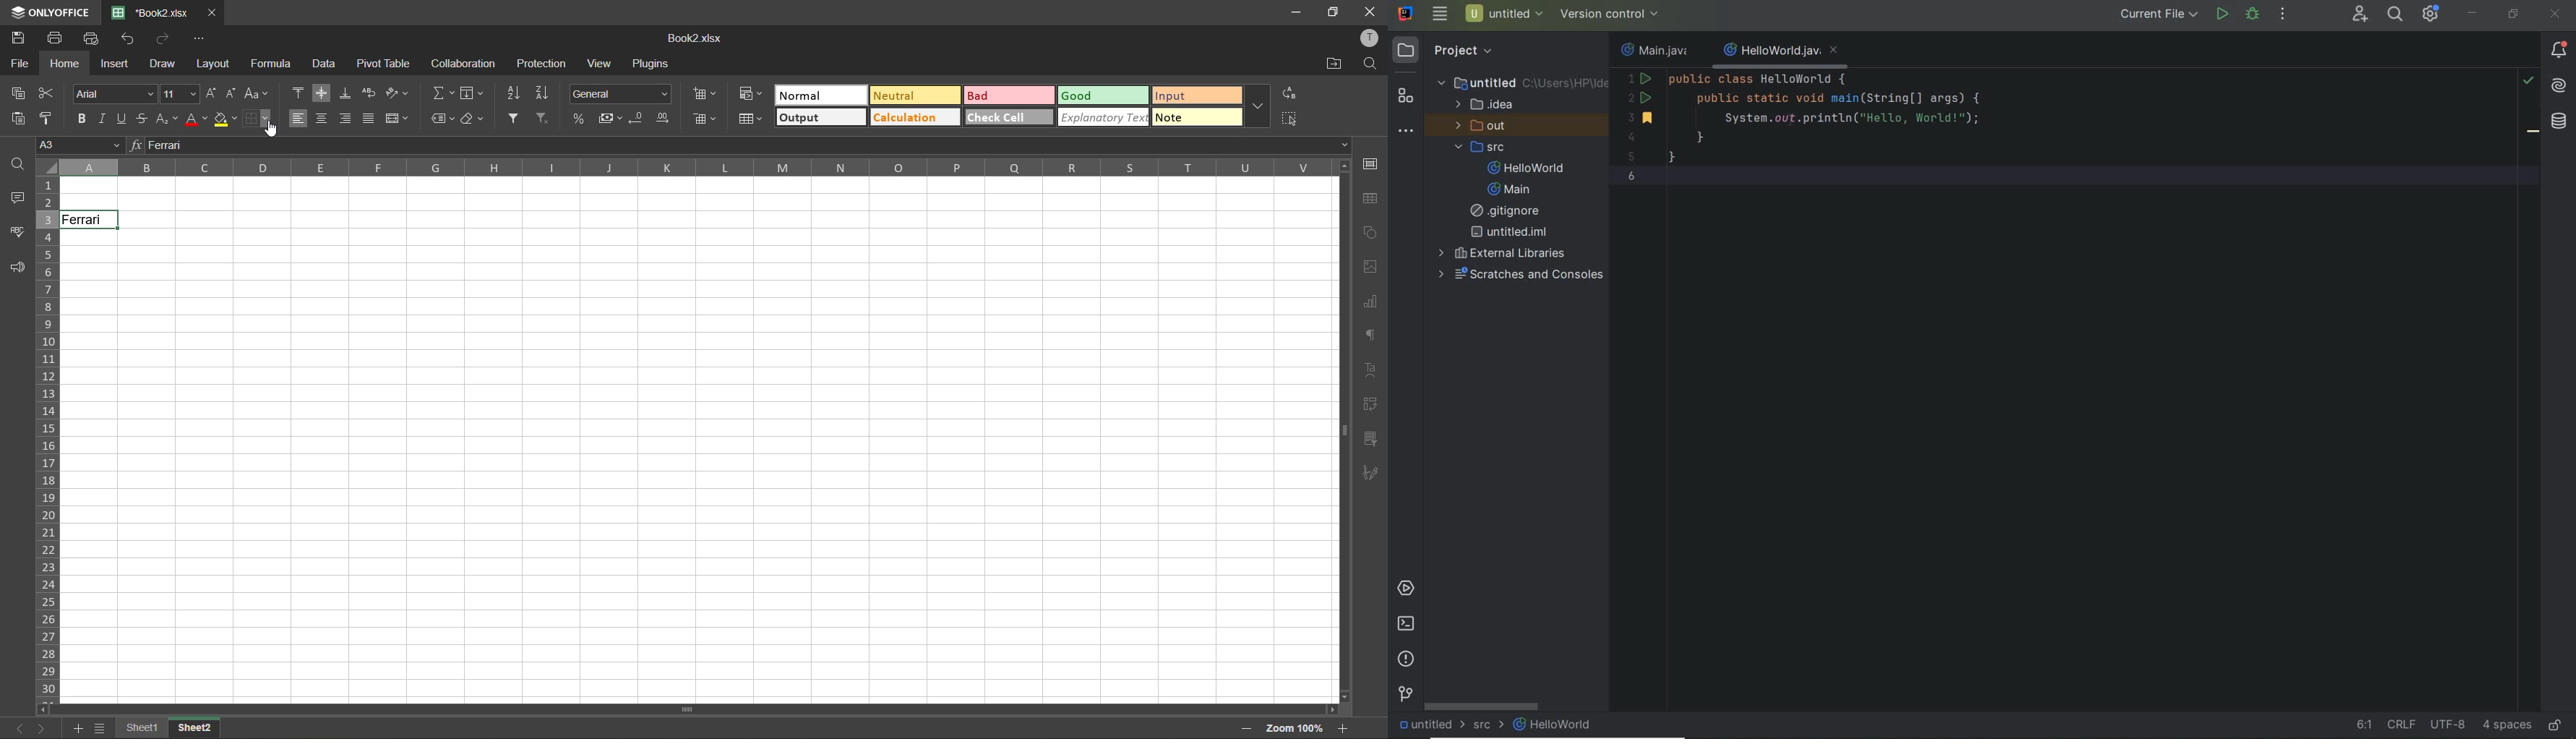  Describe the element at coordinates (603, 64) in the screenshot. I see `view` at that location.